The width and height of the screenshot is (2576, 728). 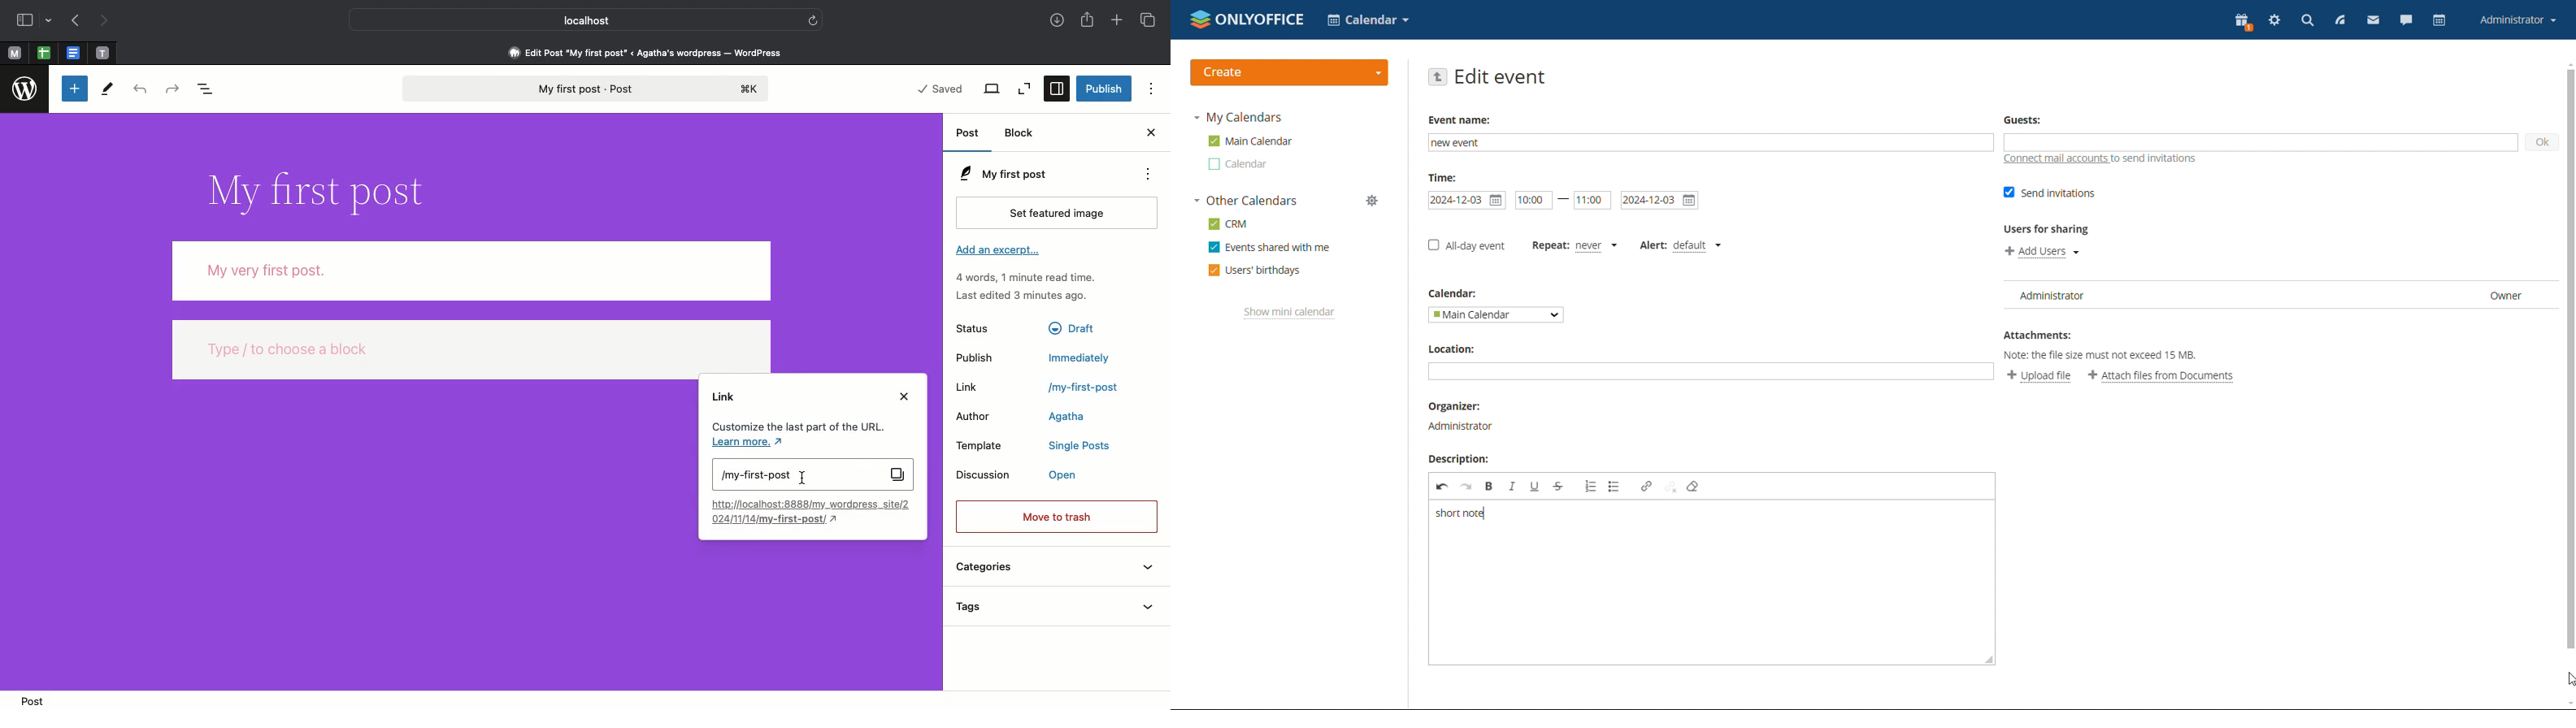 I want to click on Agatha, so click(x=1072, y=418).